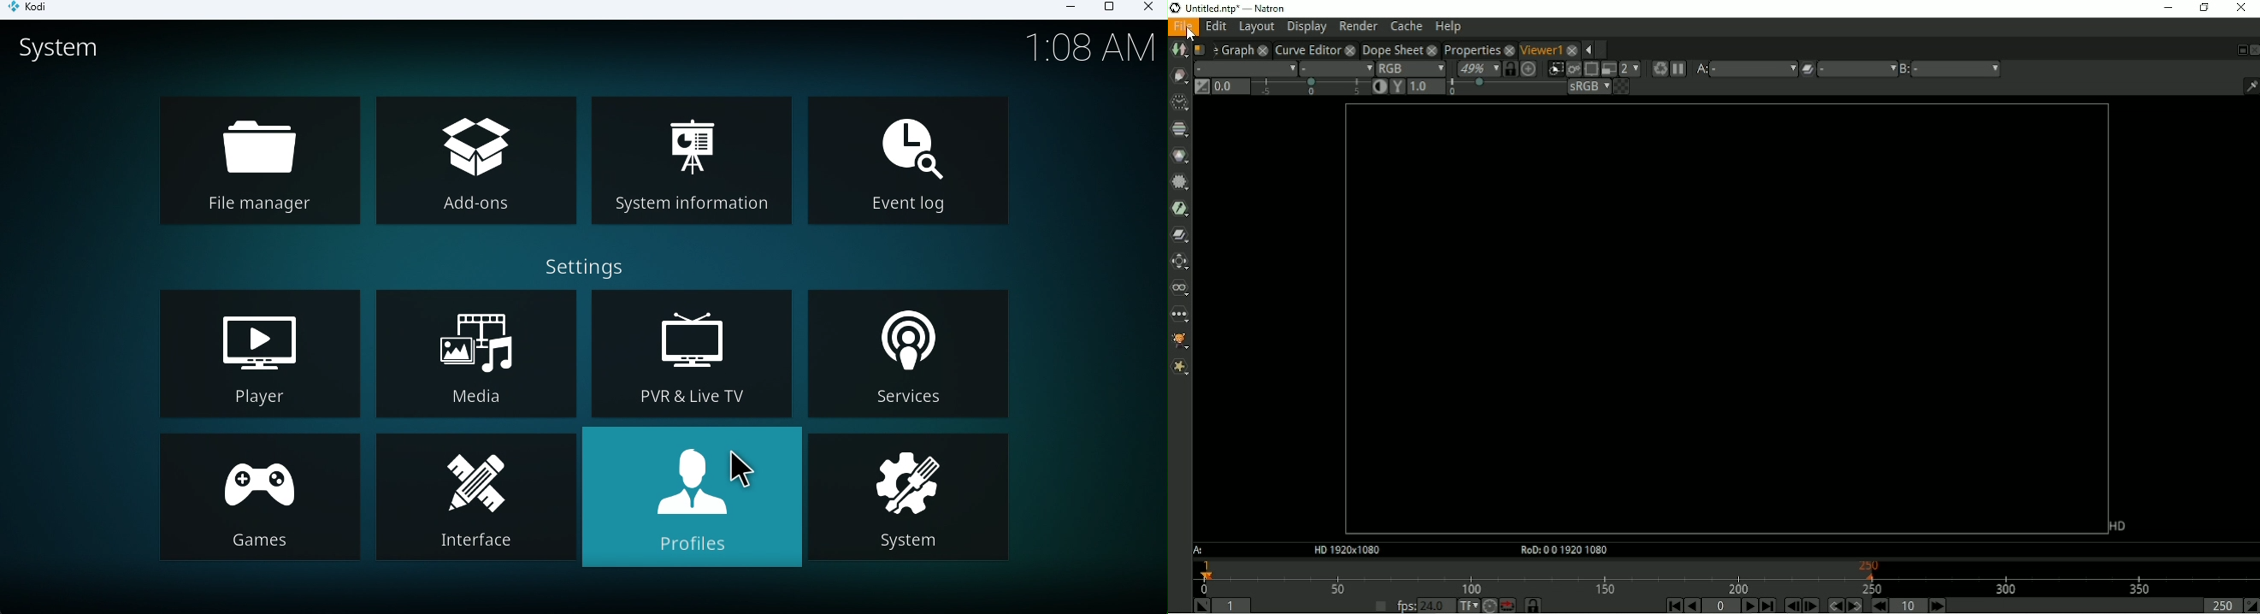 This screenshot has width=2268, height=616. Describe the element at coordinates (257, 354) in the screenshot. I see `Player` at that location.